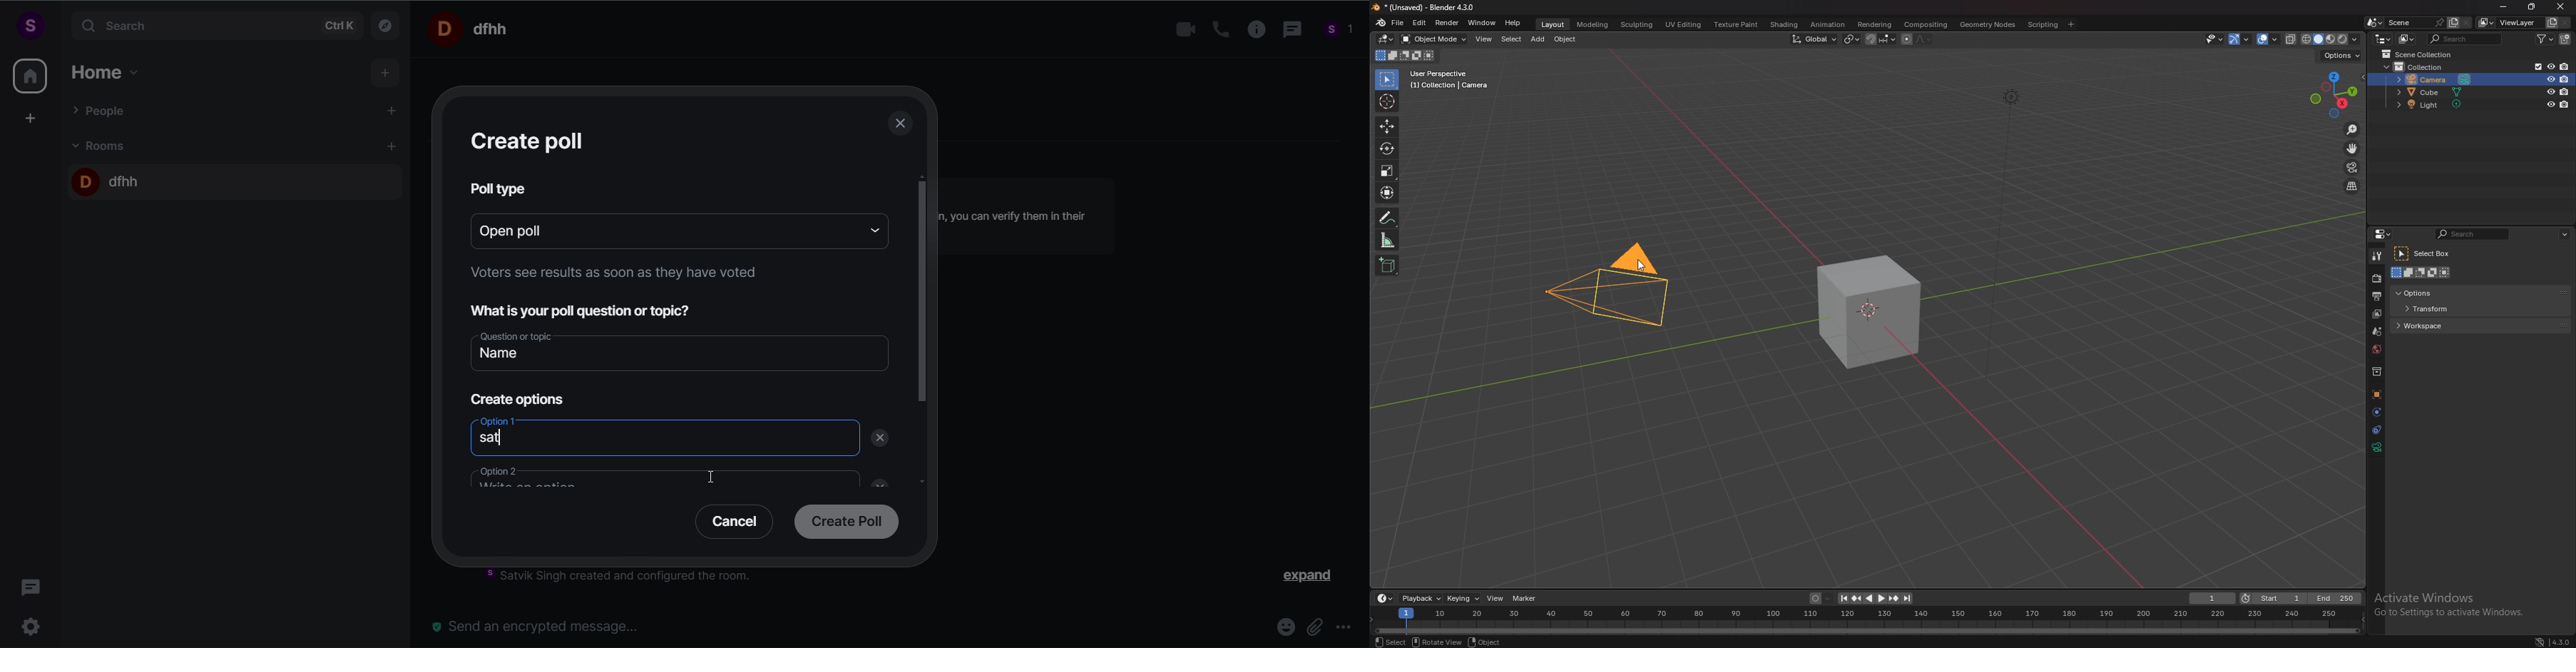  I want to click on instruction, so click(610, 275).